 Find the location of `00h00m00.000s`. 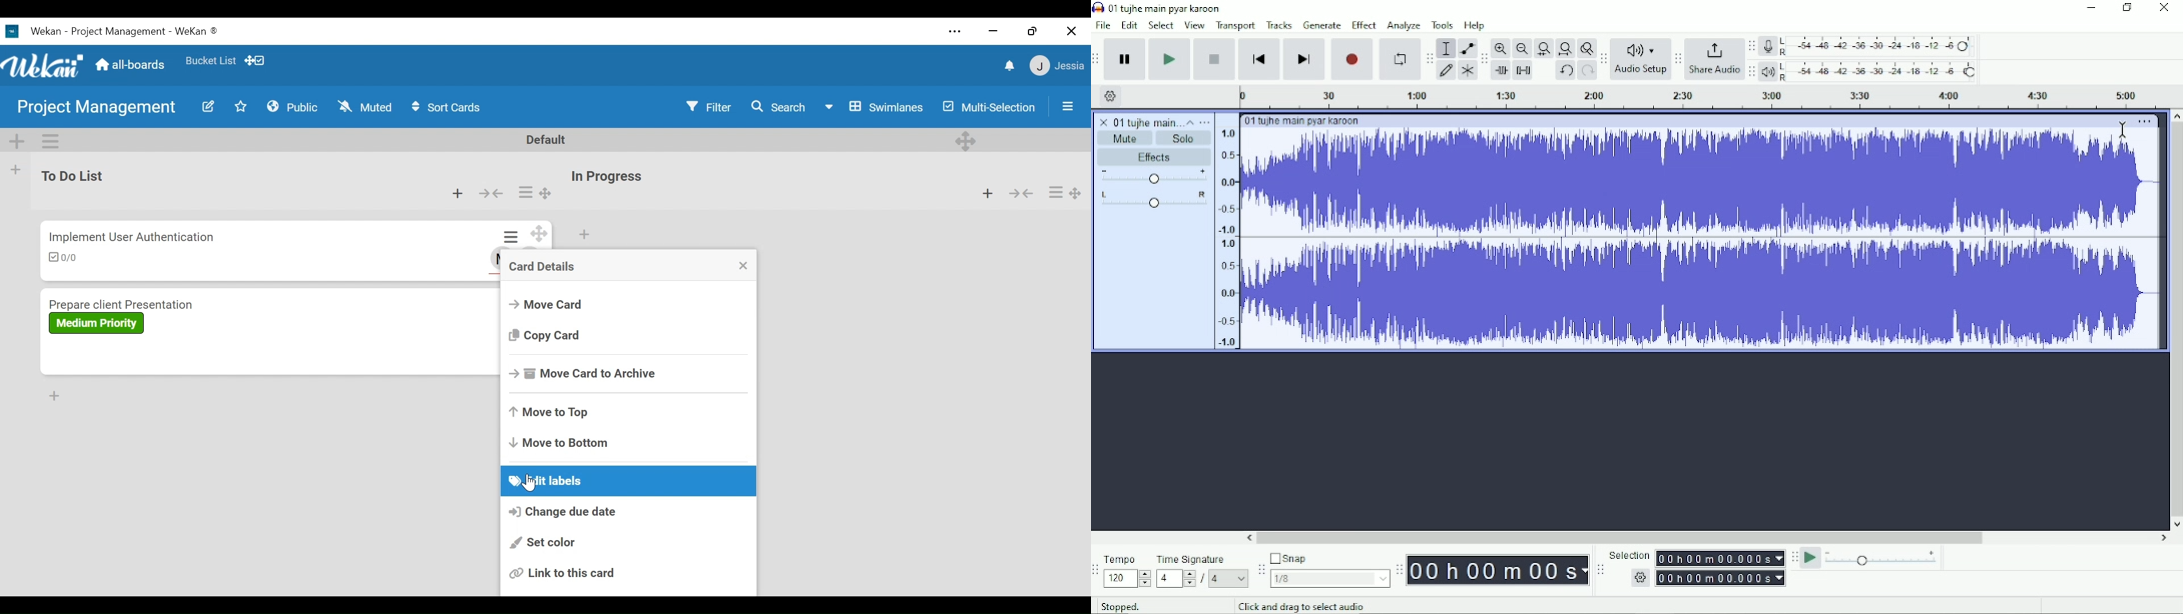

00h00m00.000s is located at coordinates (1721, 559).